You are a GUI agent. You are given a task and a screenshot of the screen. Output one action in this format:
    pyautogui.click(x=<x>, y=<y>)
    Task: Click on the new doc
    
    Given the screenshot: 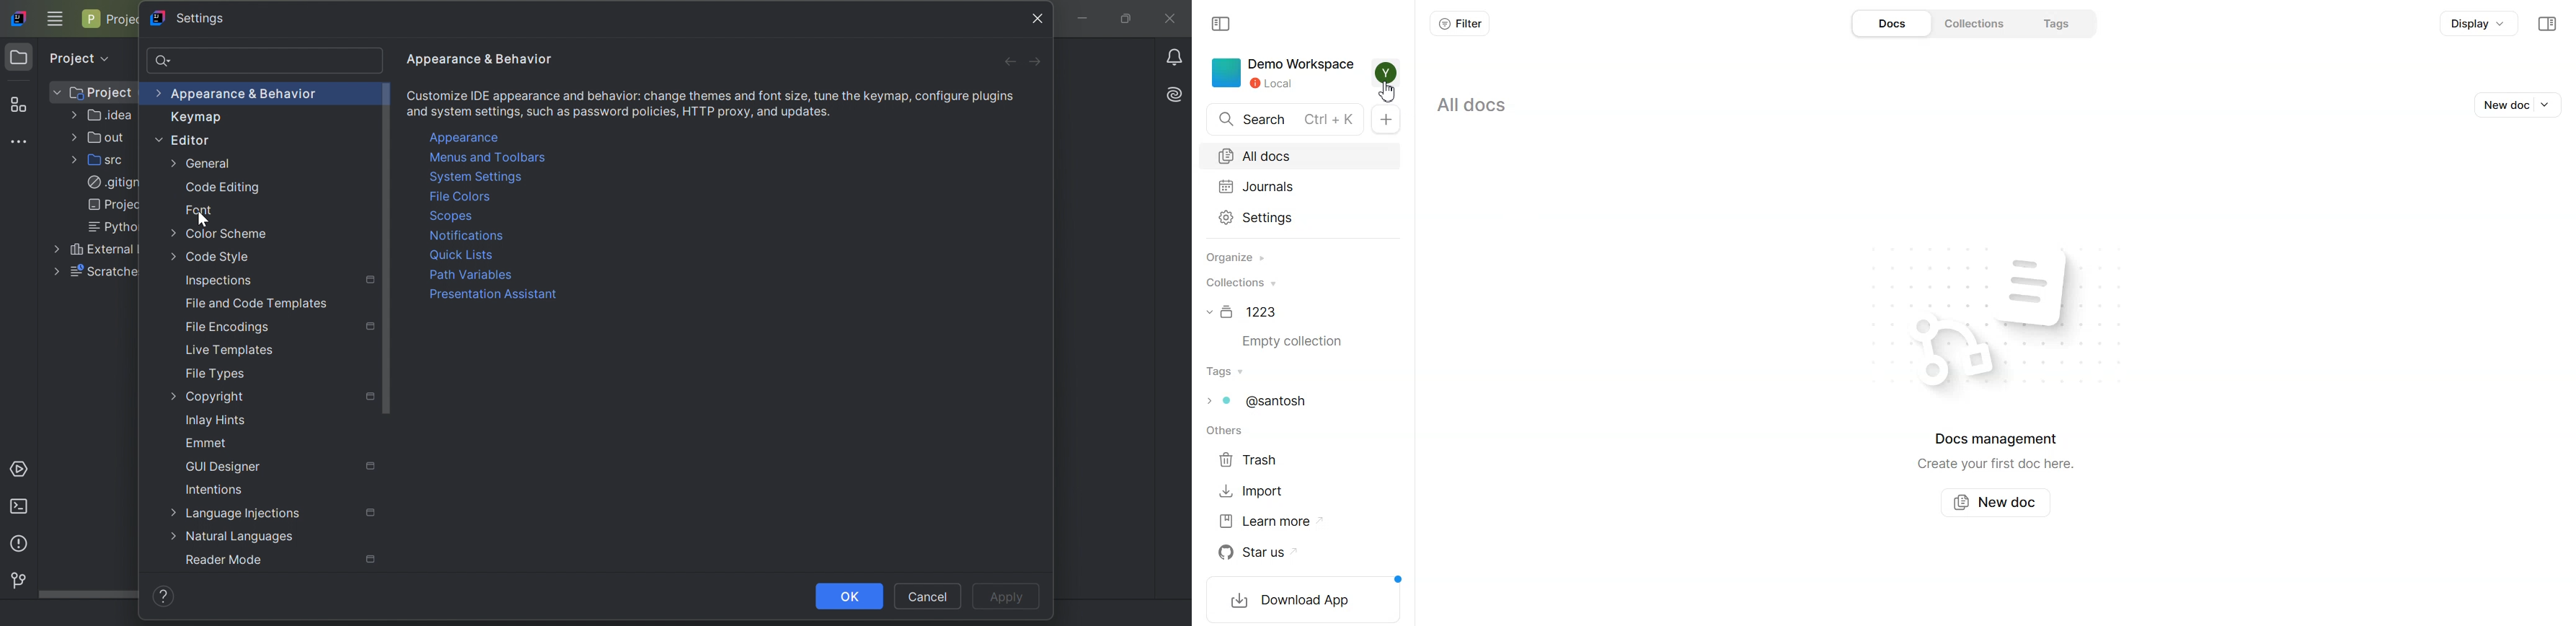 What is the action you would take?
    pyautogui.click(x=1386, y=119)
    